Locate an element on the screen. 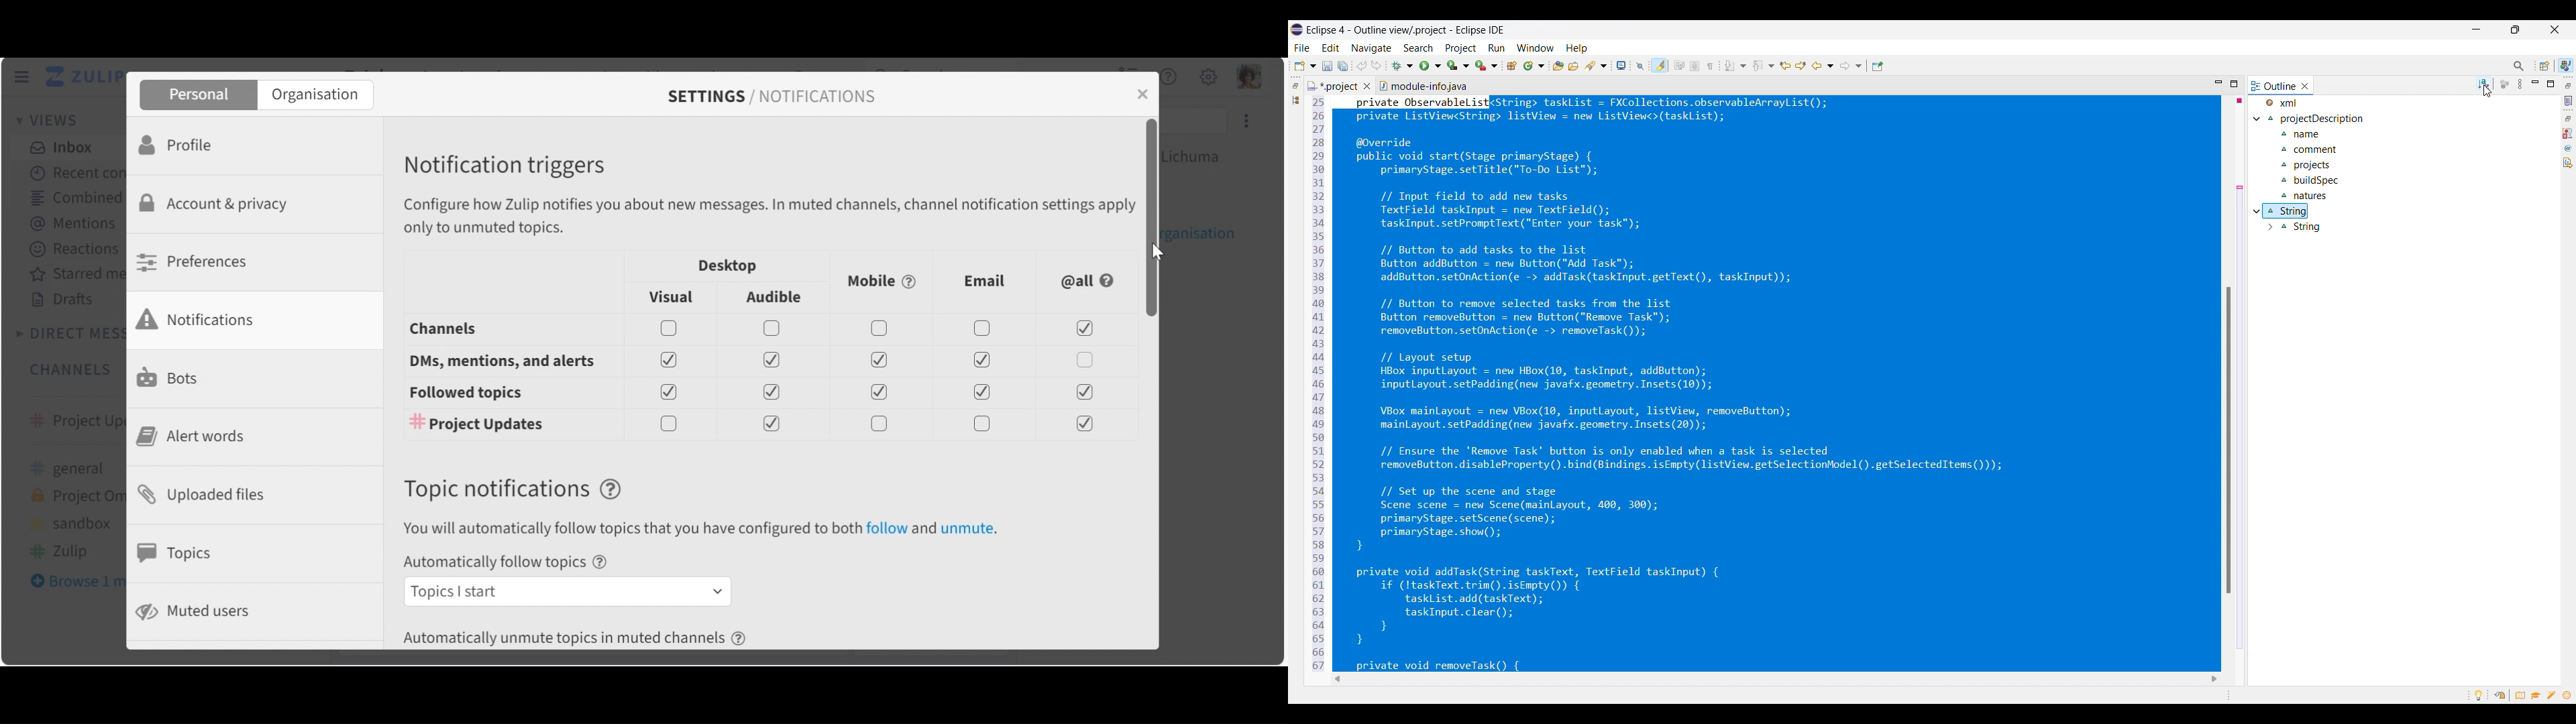 The height and width of the screenshot is (728, 2576). Automatically follow topics is located at coordinates (510, 564).